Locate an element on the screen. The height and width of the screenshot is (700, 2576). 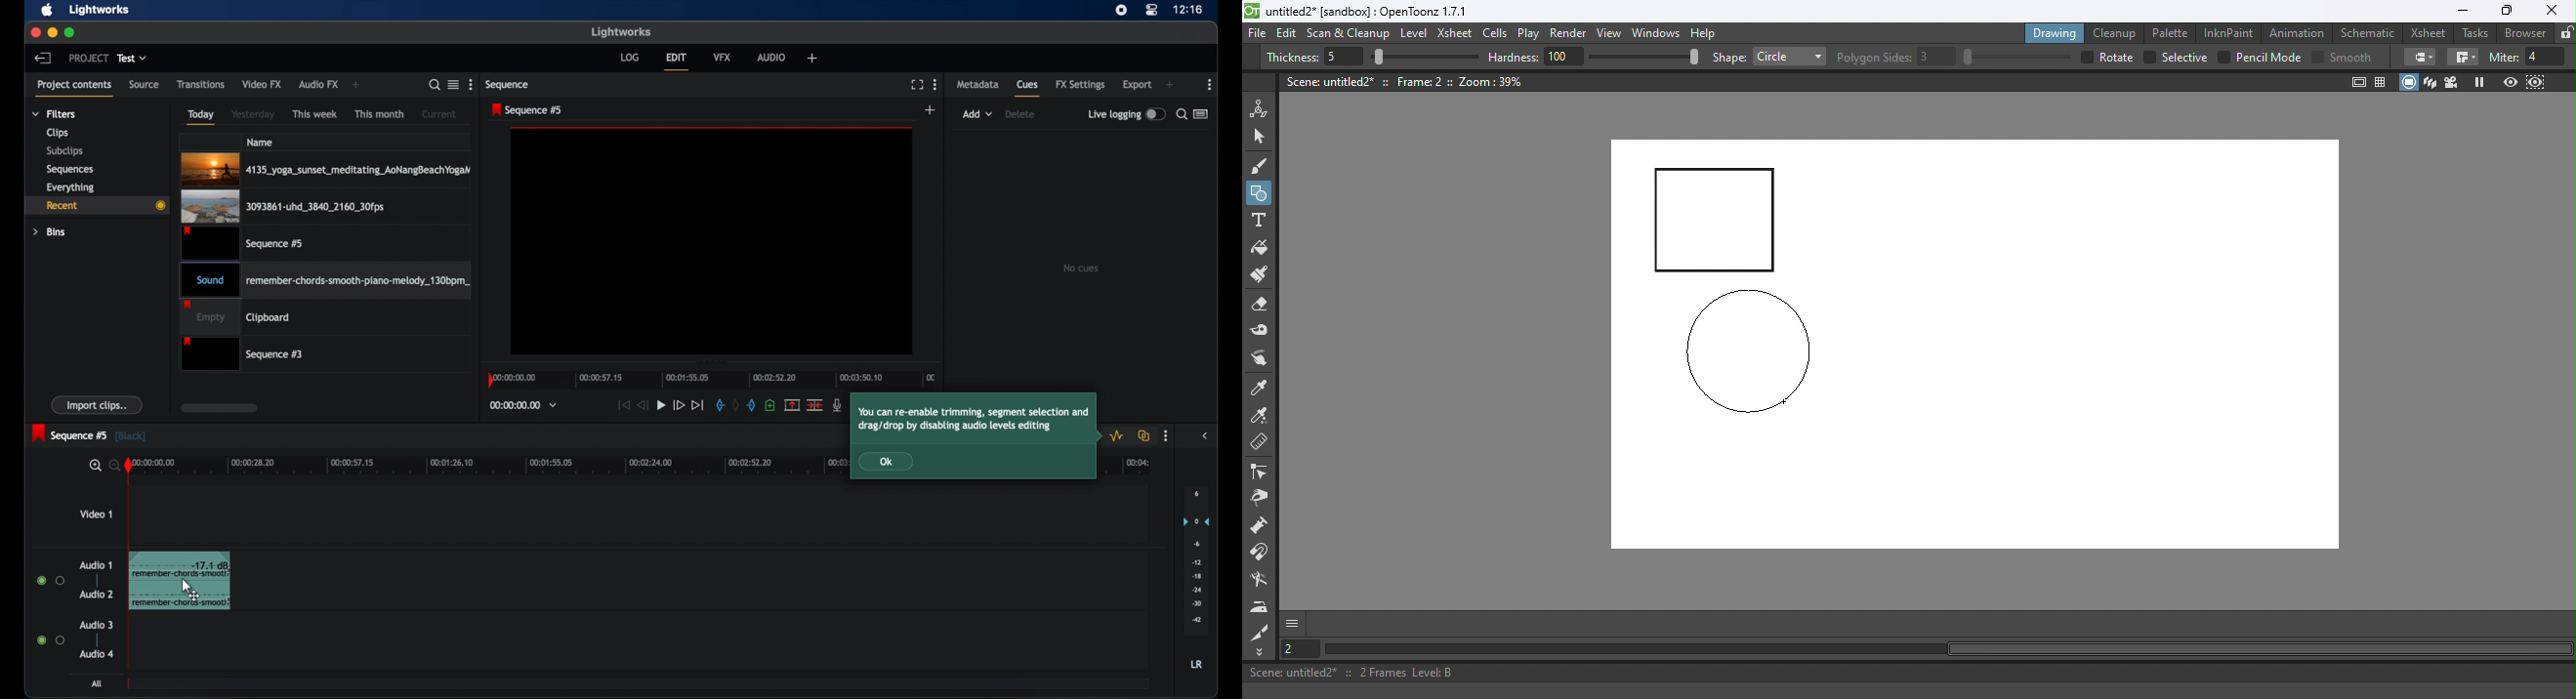
clear marks is located at coordinates (735, 406).